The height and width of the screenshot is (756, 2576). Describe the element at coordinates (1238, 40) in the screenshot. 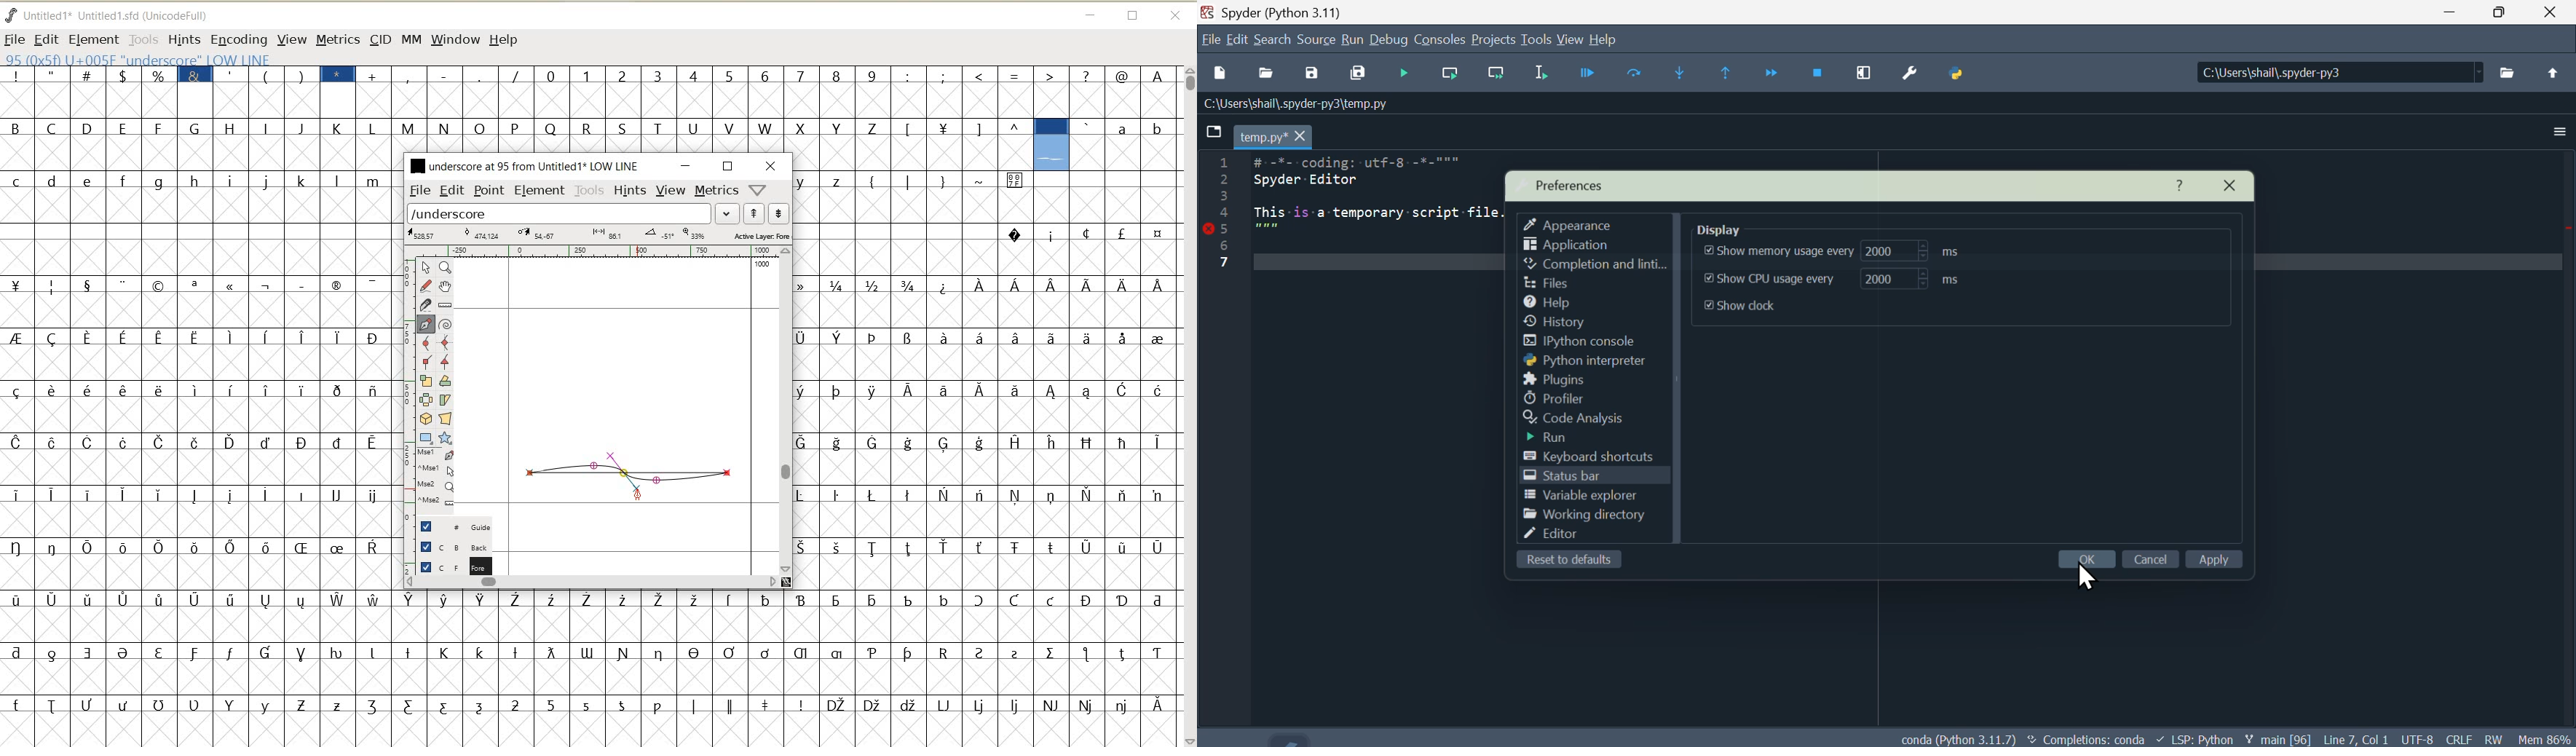

I see `` at that location.